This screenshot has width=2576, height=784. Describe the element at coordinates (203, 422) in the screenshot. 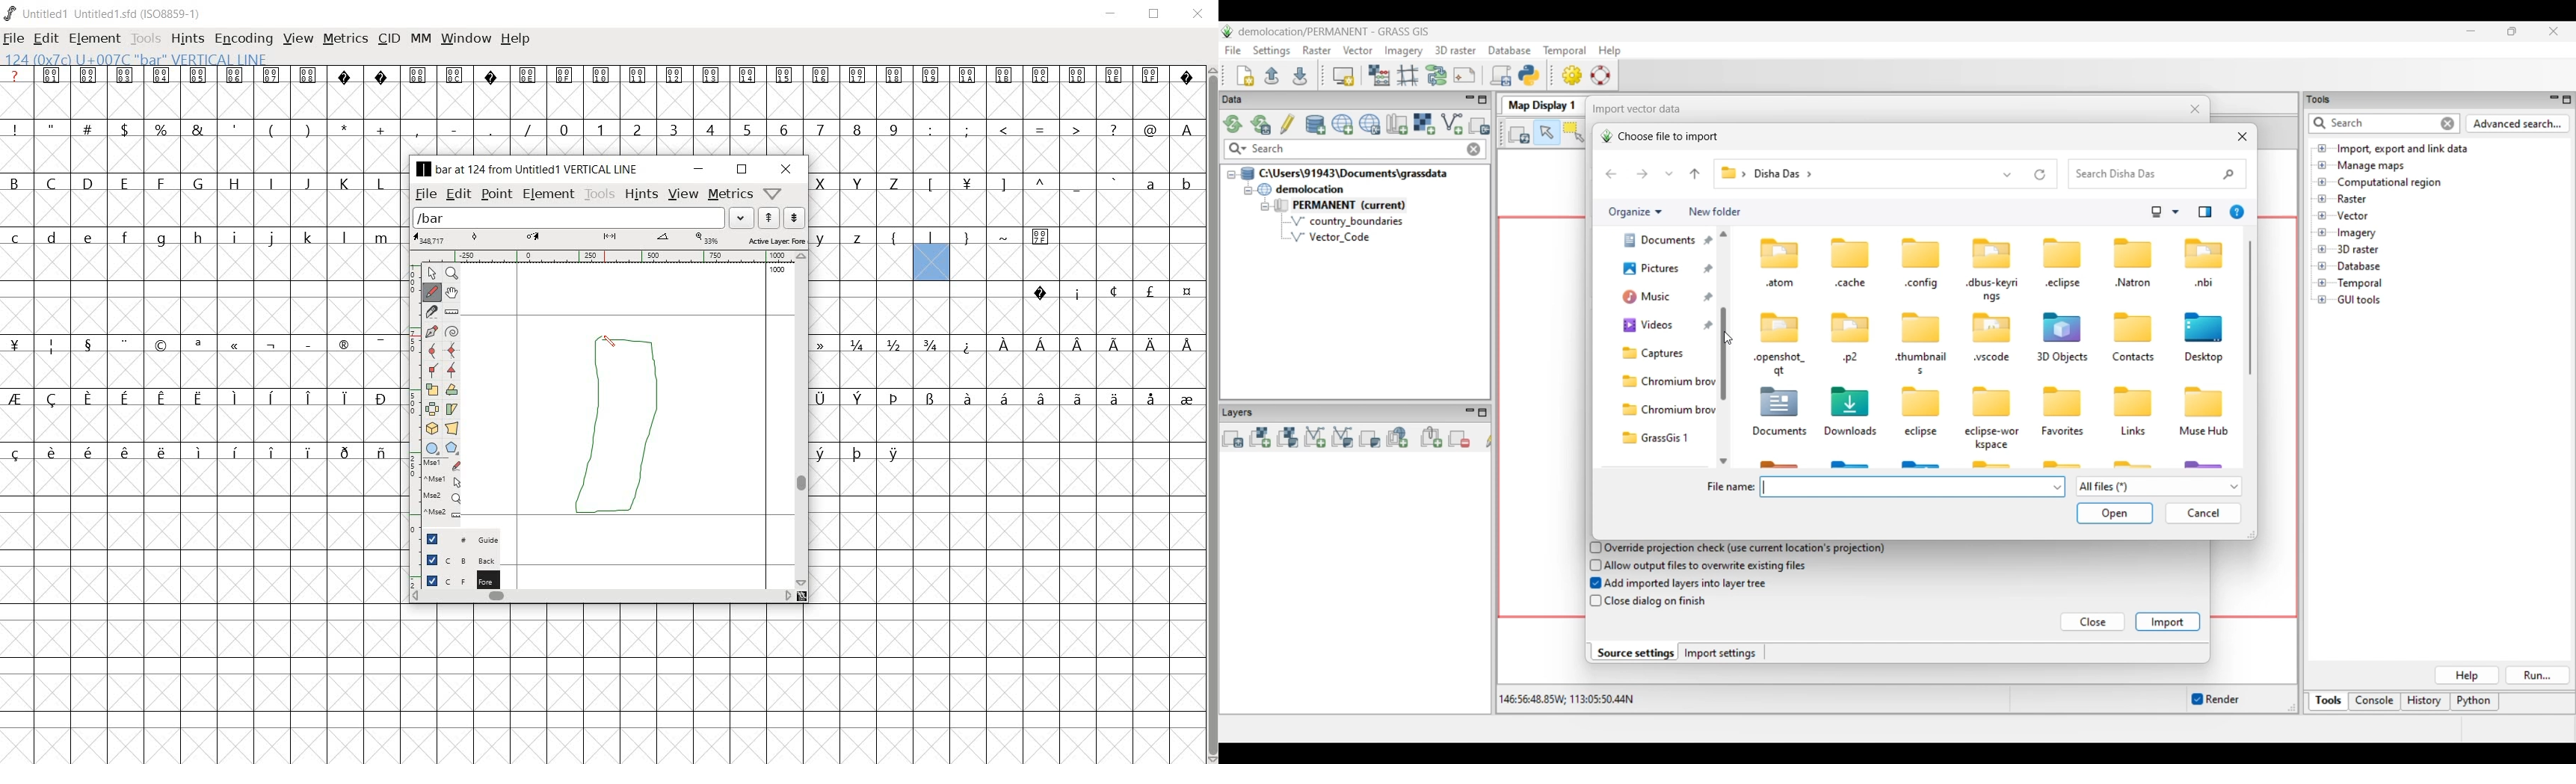

I see `empty cells` at that location.